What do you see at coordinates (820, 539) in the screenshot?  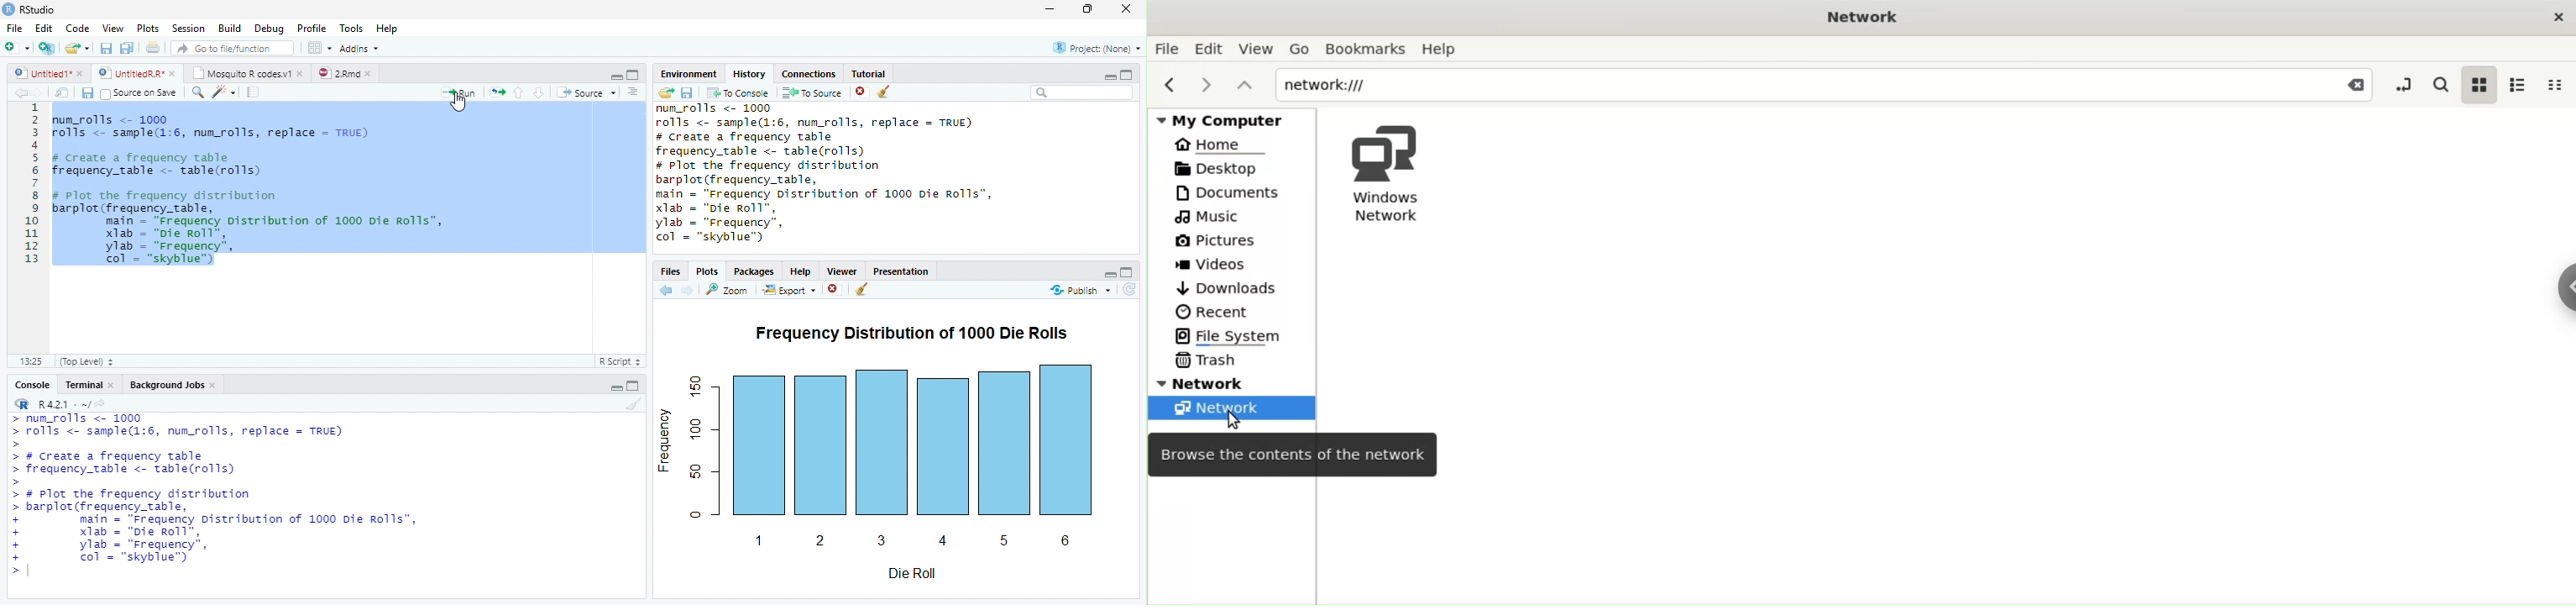 I see `2` at bounding box center [820, 539].